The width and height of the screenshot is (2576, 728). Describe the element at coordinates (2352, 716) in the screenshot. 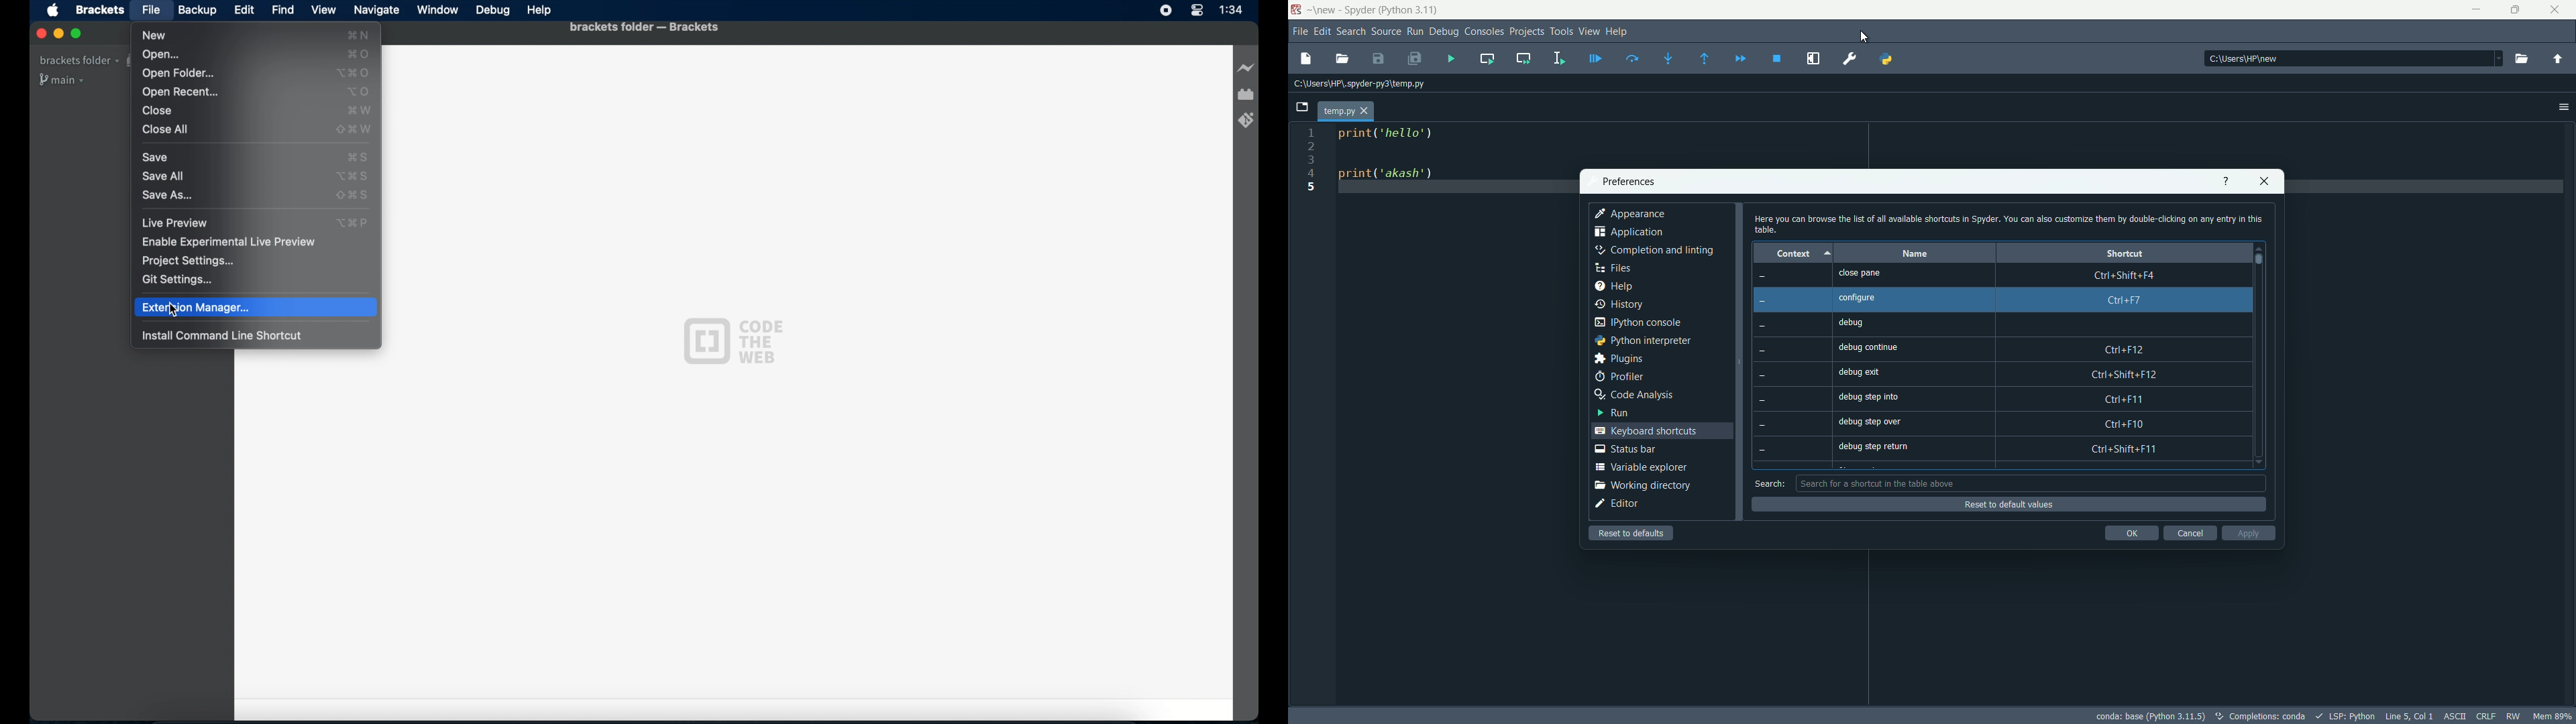

I see `LSP:Python` at that location.